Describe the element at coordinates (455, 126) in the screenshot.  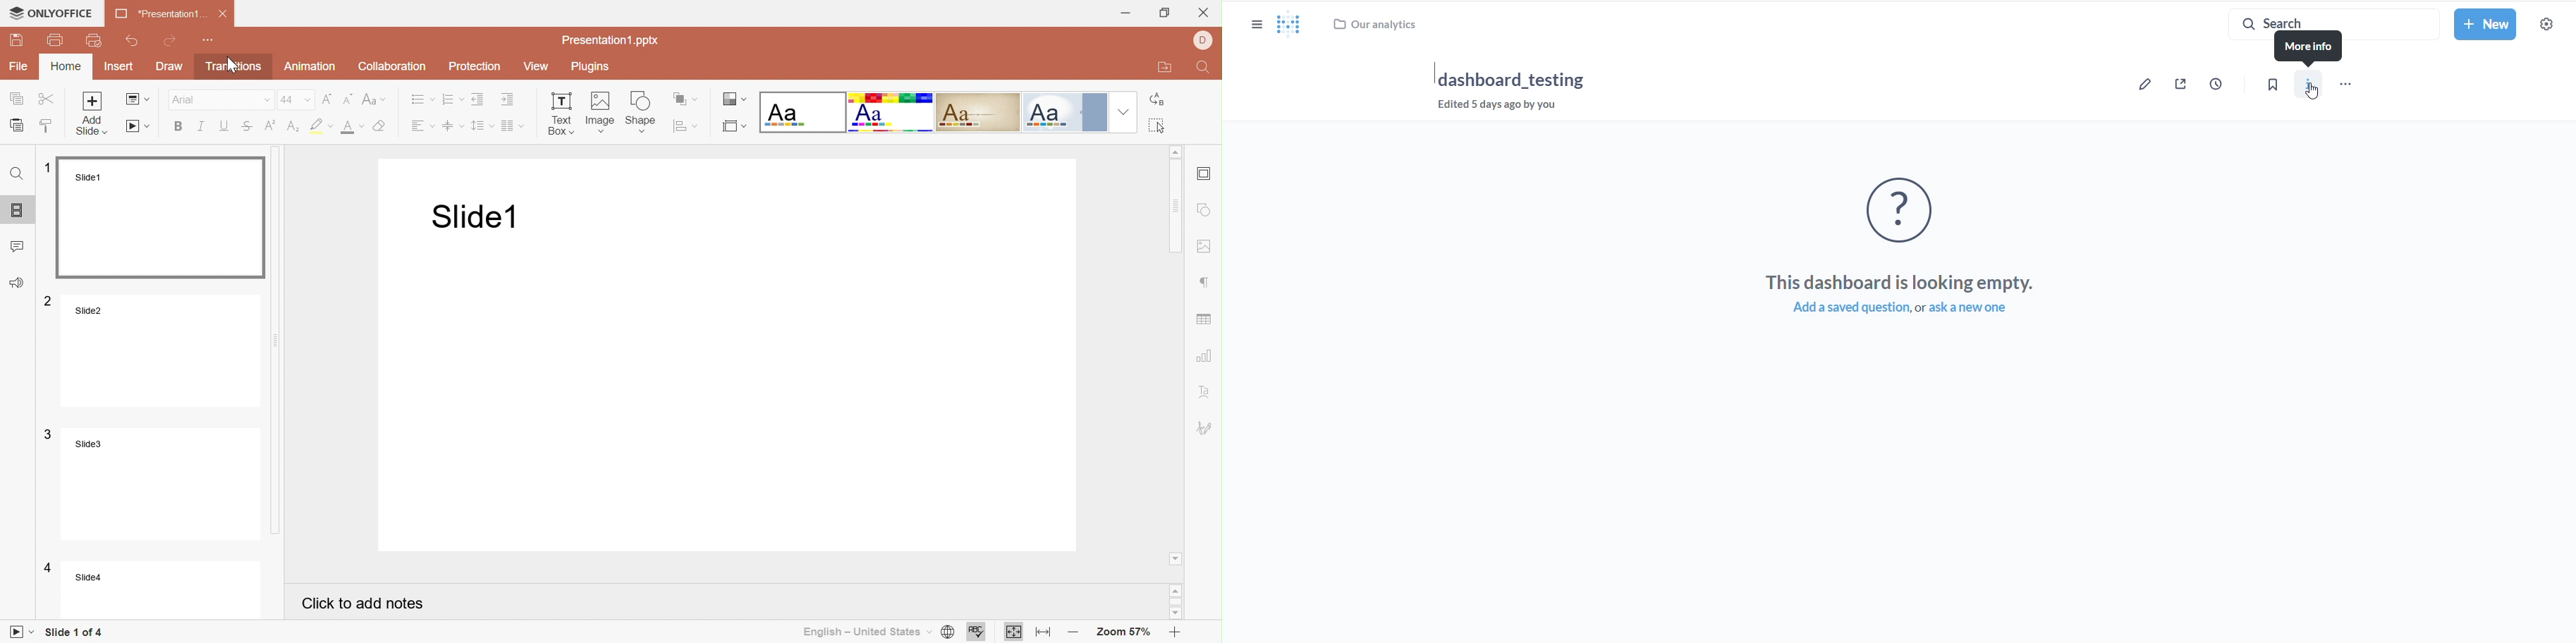
I see `Vertical align` at that location.